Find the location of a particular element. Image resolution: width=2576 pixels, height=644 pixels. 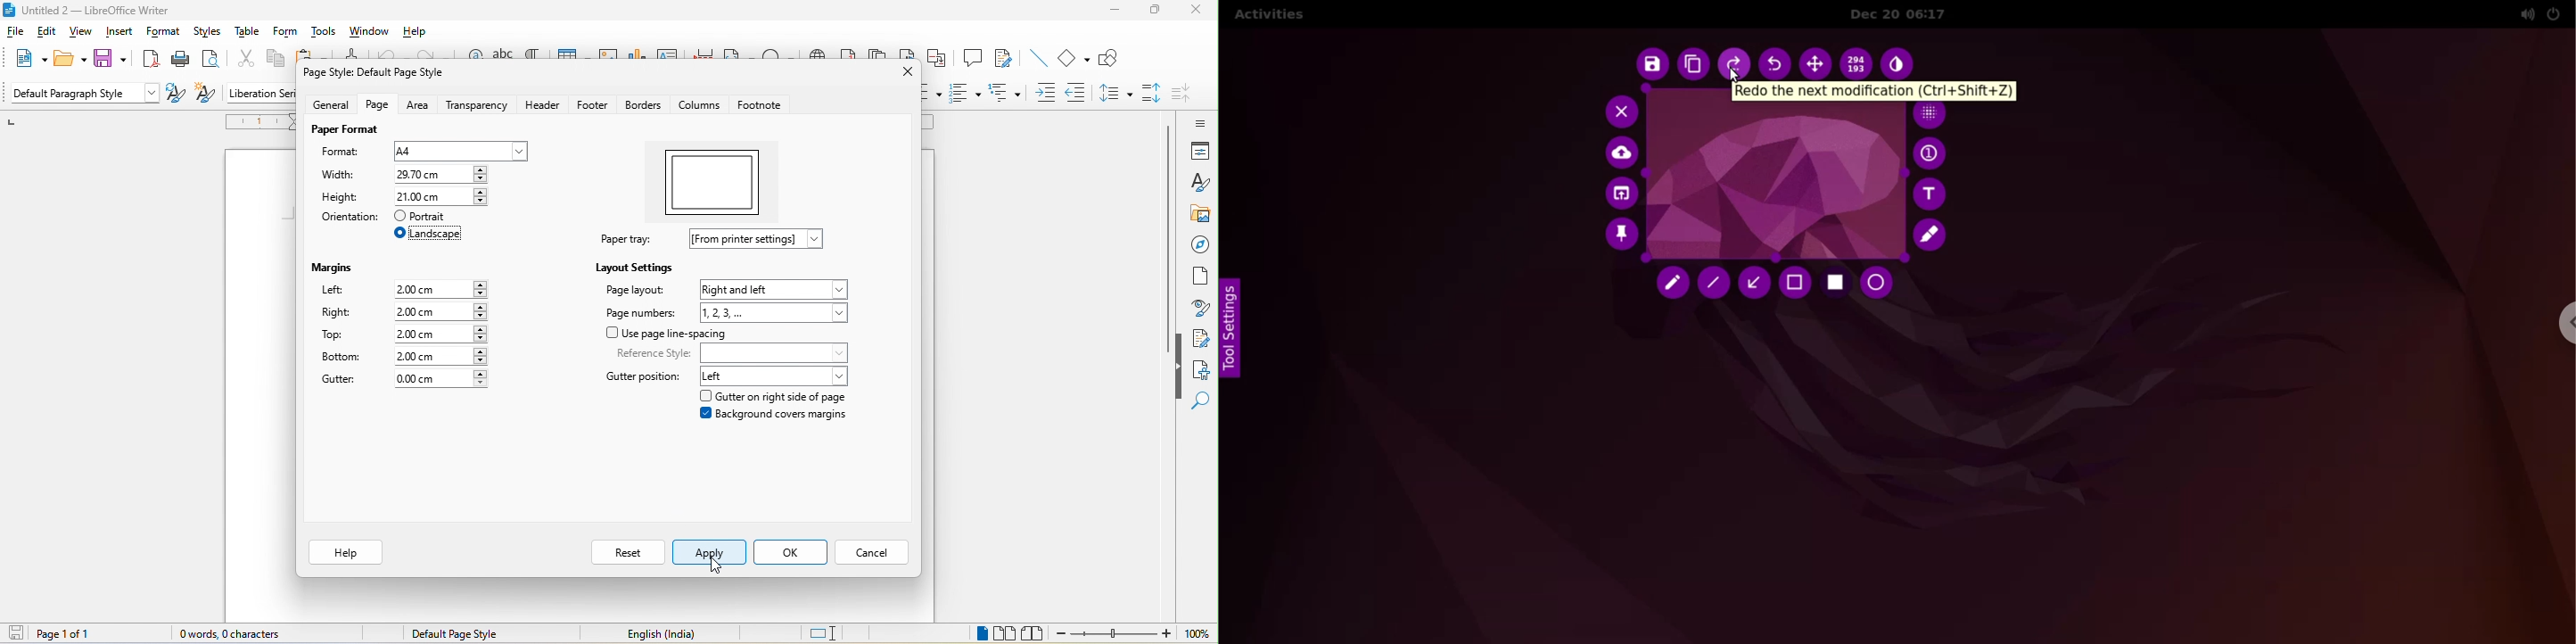

close is located at coordinates (901, 76).